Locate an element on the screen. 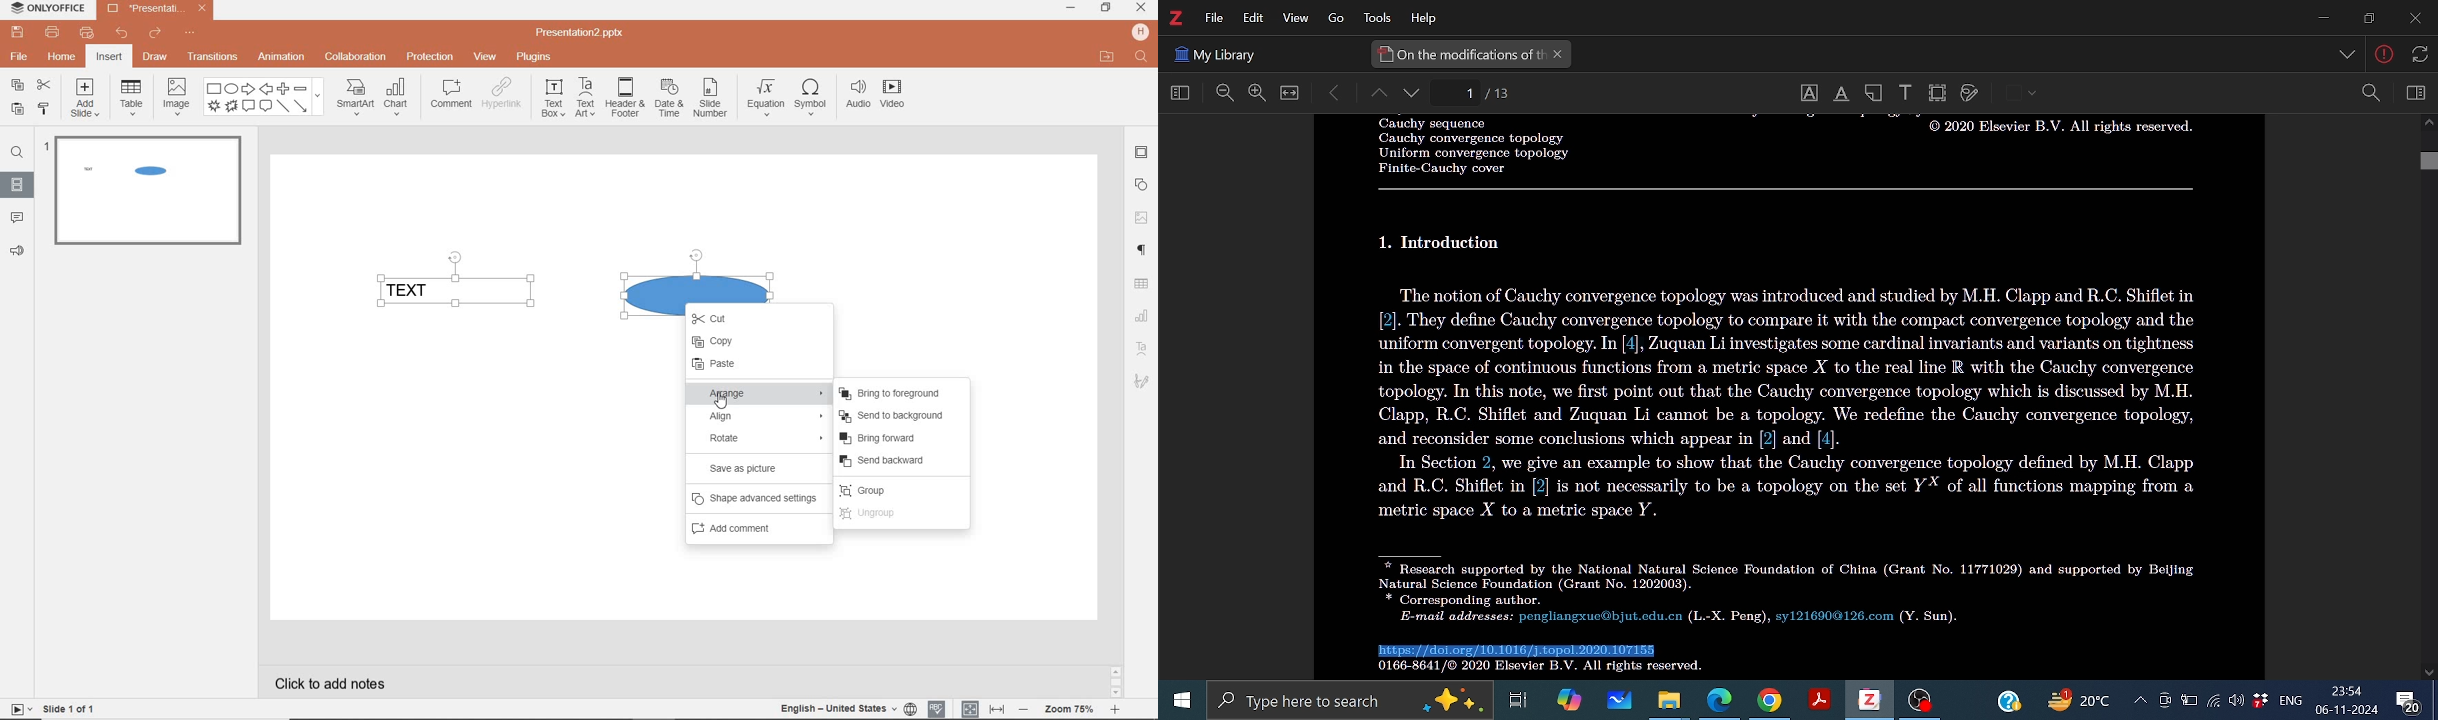 The width and height of the screenshot is (2464, 728). TEXT ART is located at coordinates (1142, 350).